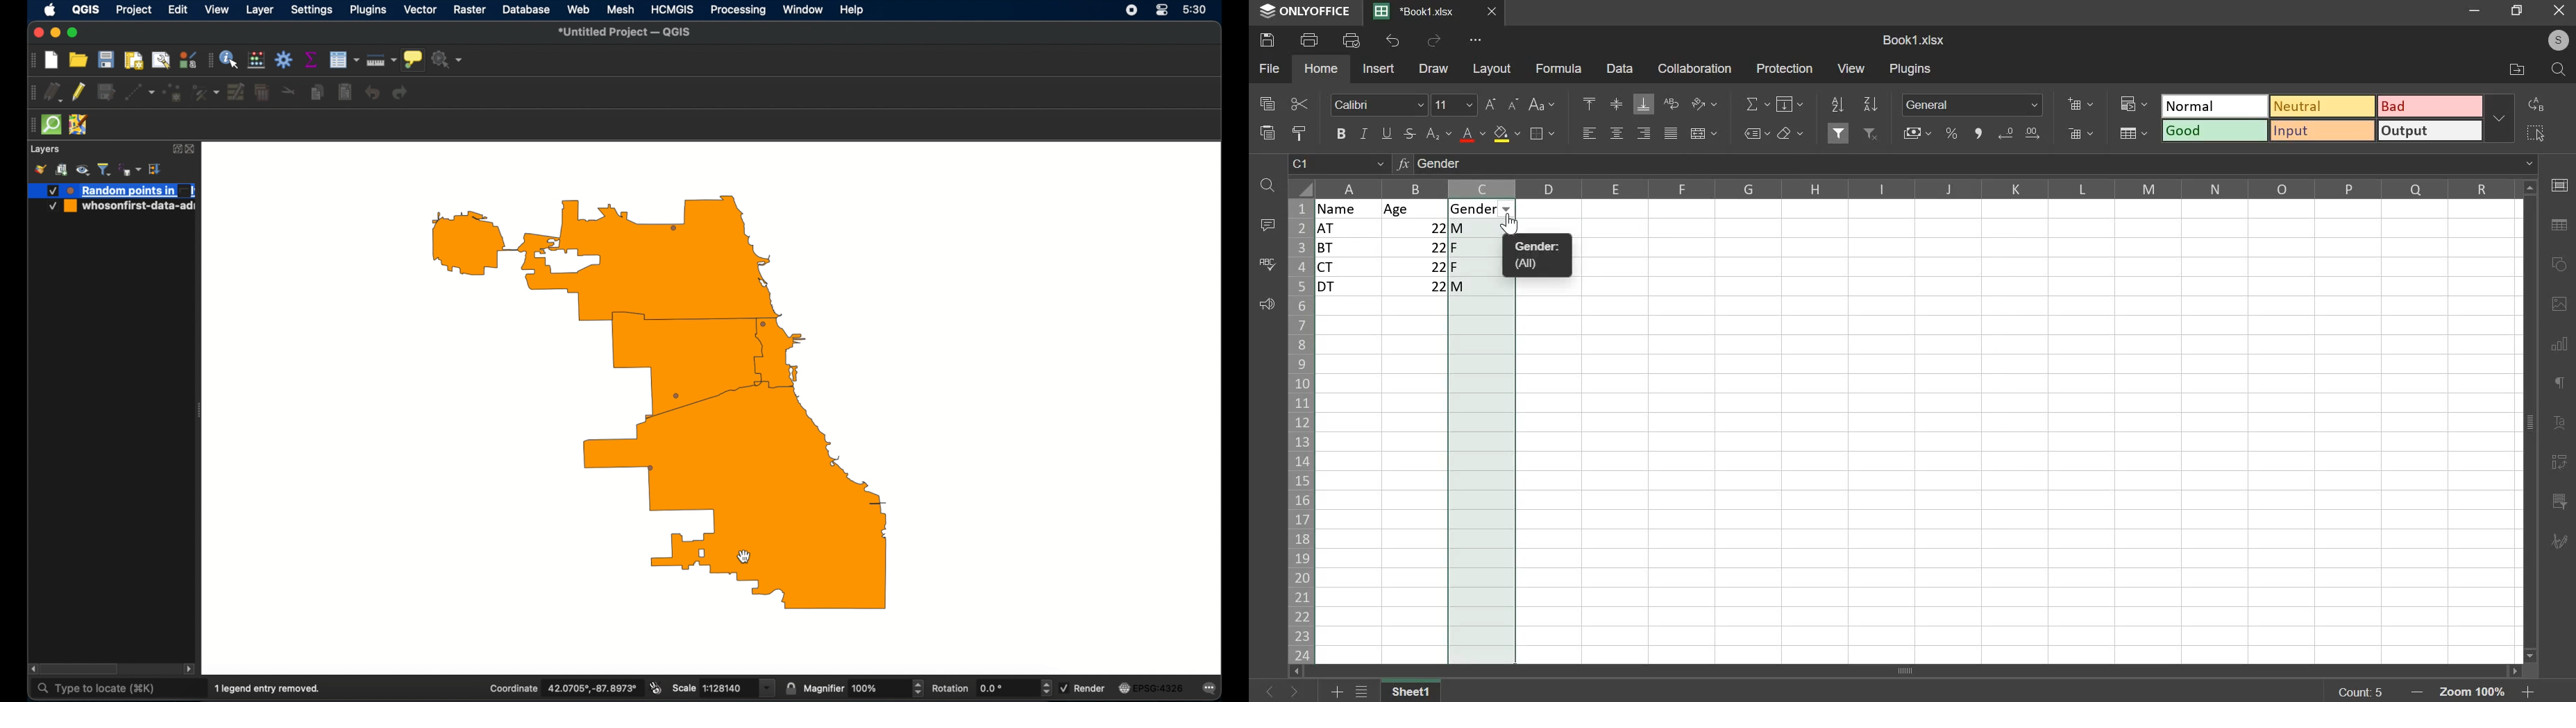 The height and width of the screenshot is (728, 2576). Describe the element at coordinates (1309, 39) in the screenshot. I see `print` at that location.